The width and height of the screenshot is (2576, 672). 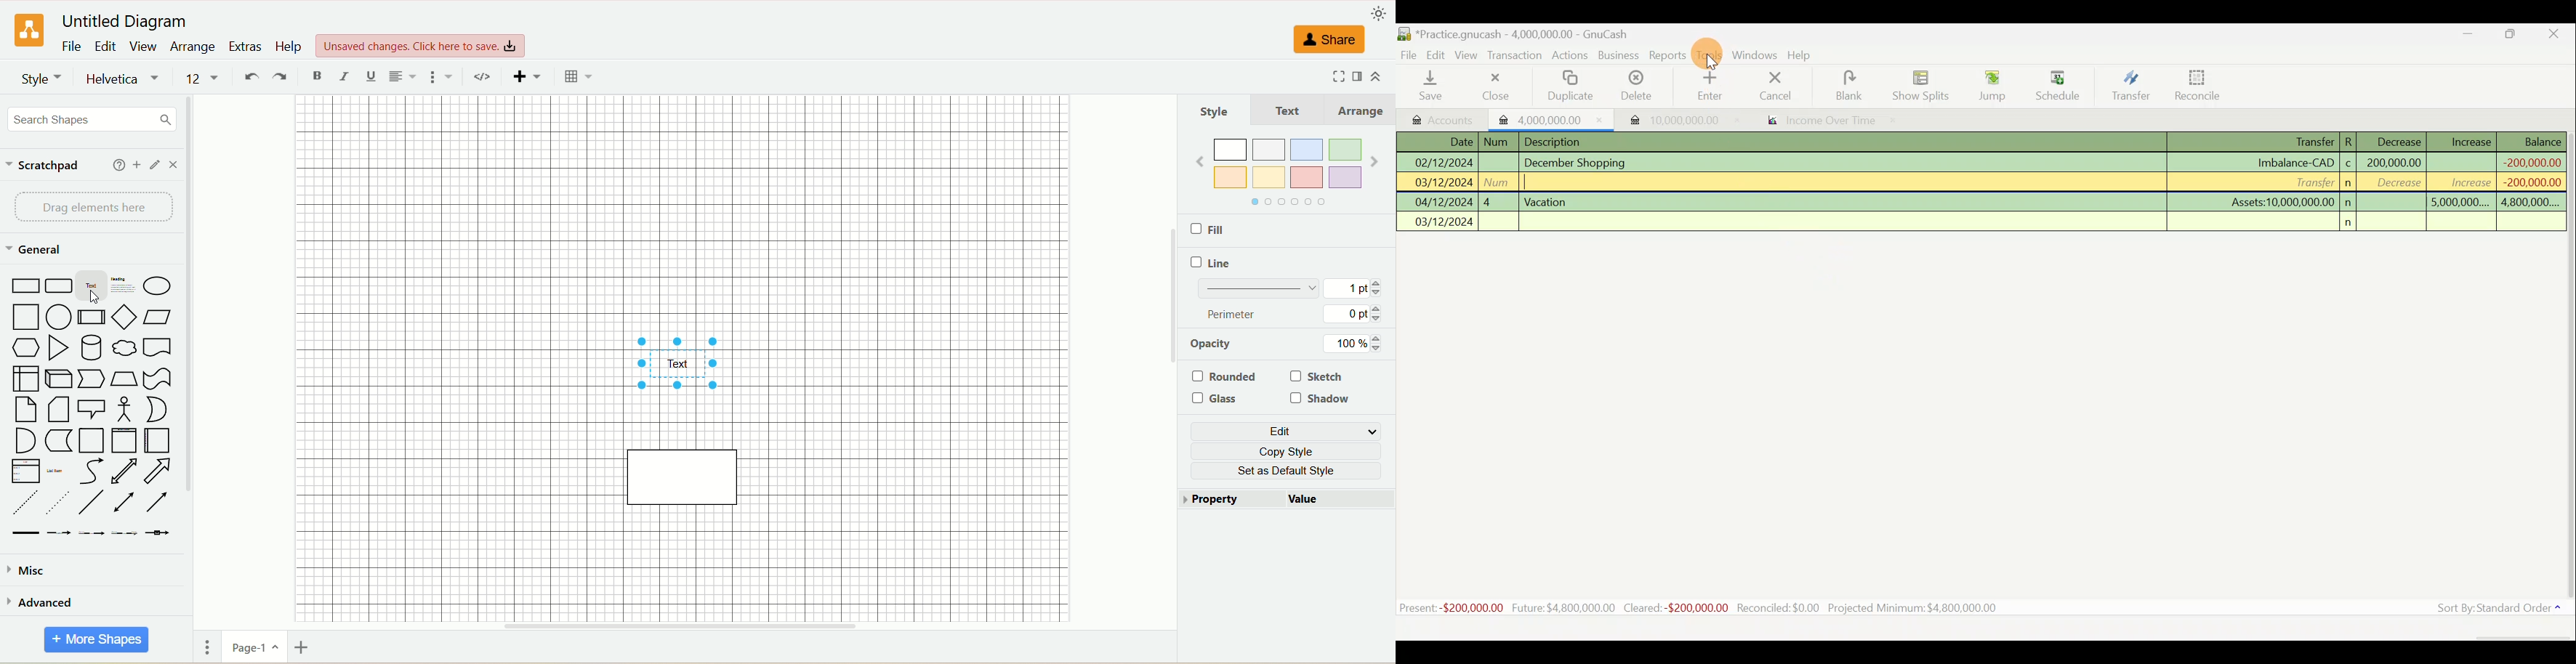 I want to click on R, so click(x=2353, y=141).